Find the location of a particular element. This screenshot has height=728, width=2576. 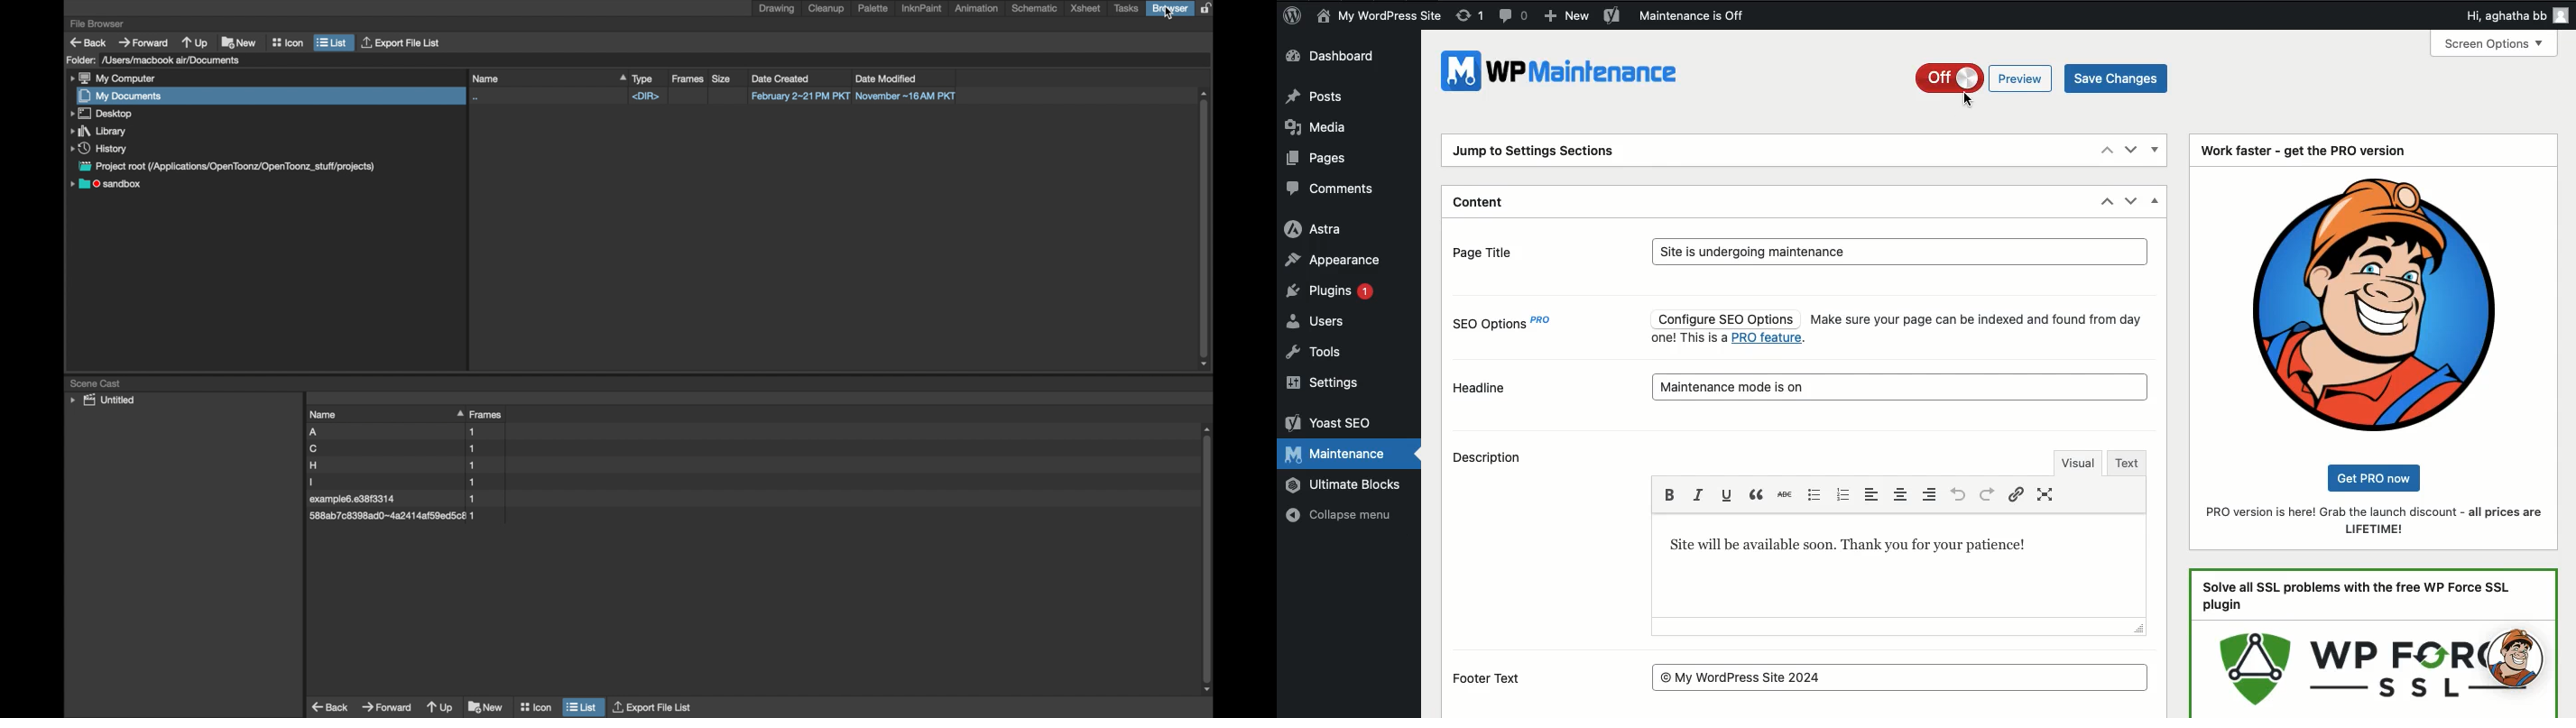

Off is located at coordinates (1945, 78).